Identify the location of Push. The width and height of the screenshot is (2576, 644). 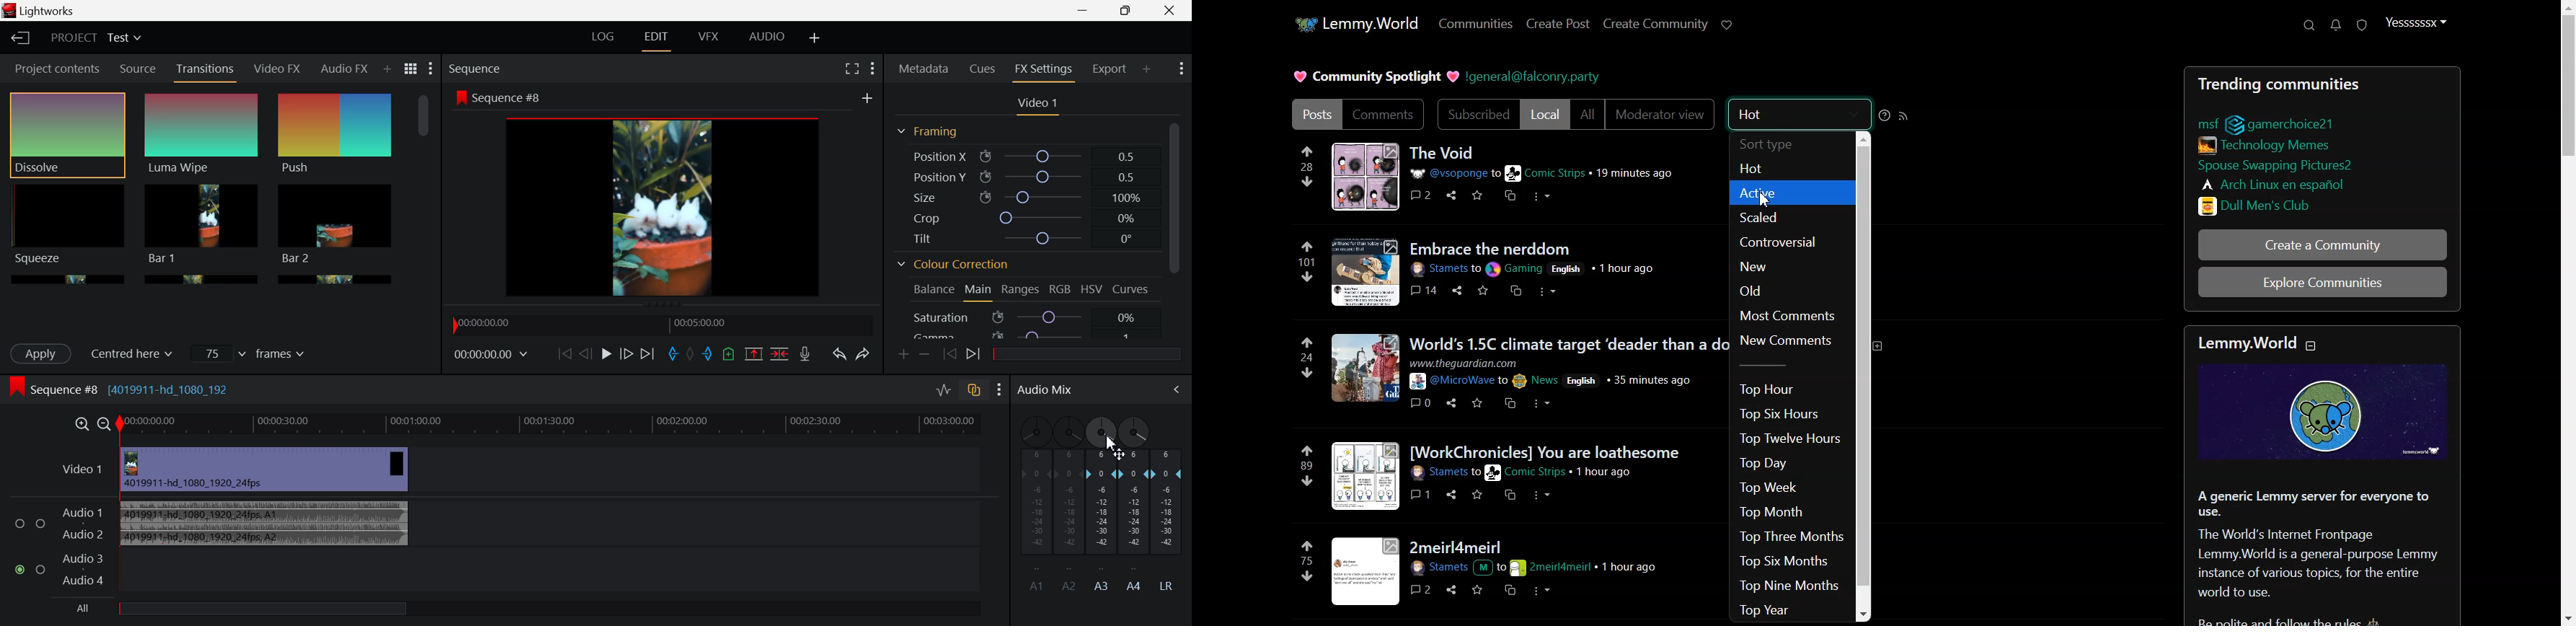
(336, 135).